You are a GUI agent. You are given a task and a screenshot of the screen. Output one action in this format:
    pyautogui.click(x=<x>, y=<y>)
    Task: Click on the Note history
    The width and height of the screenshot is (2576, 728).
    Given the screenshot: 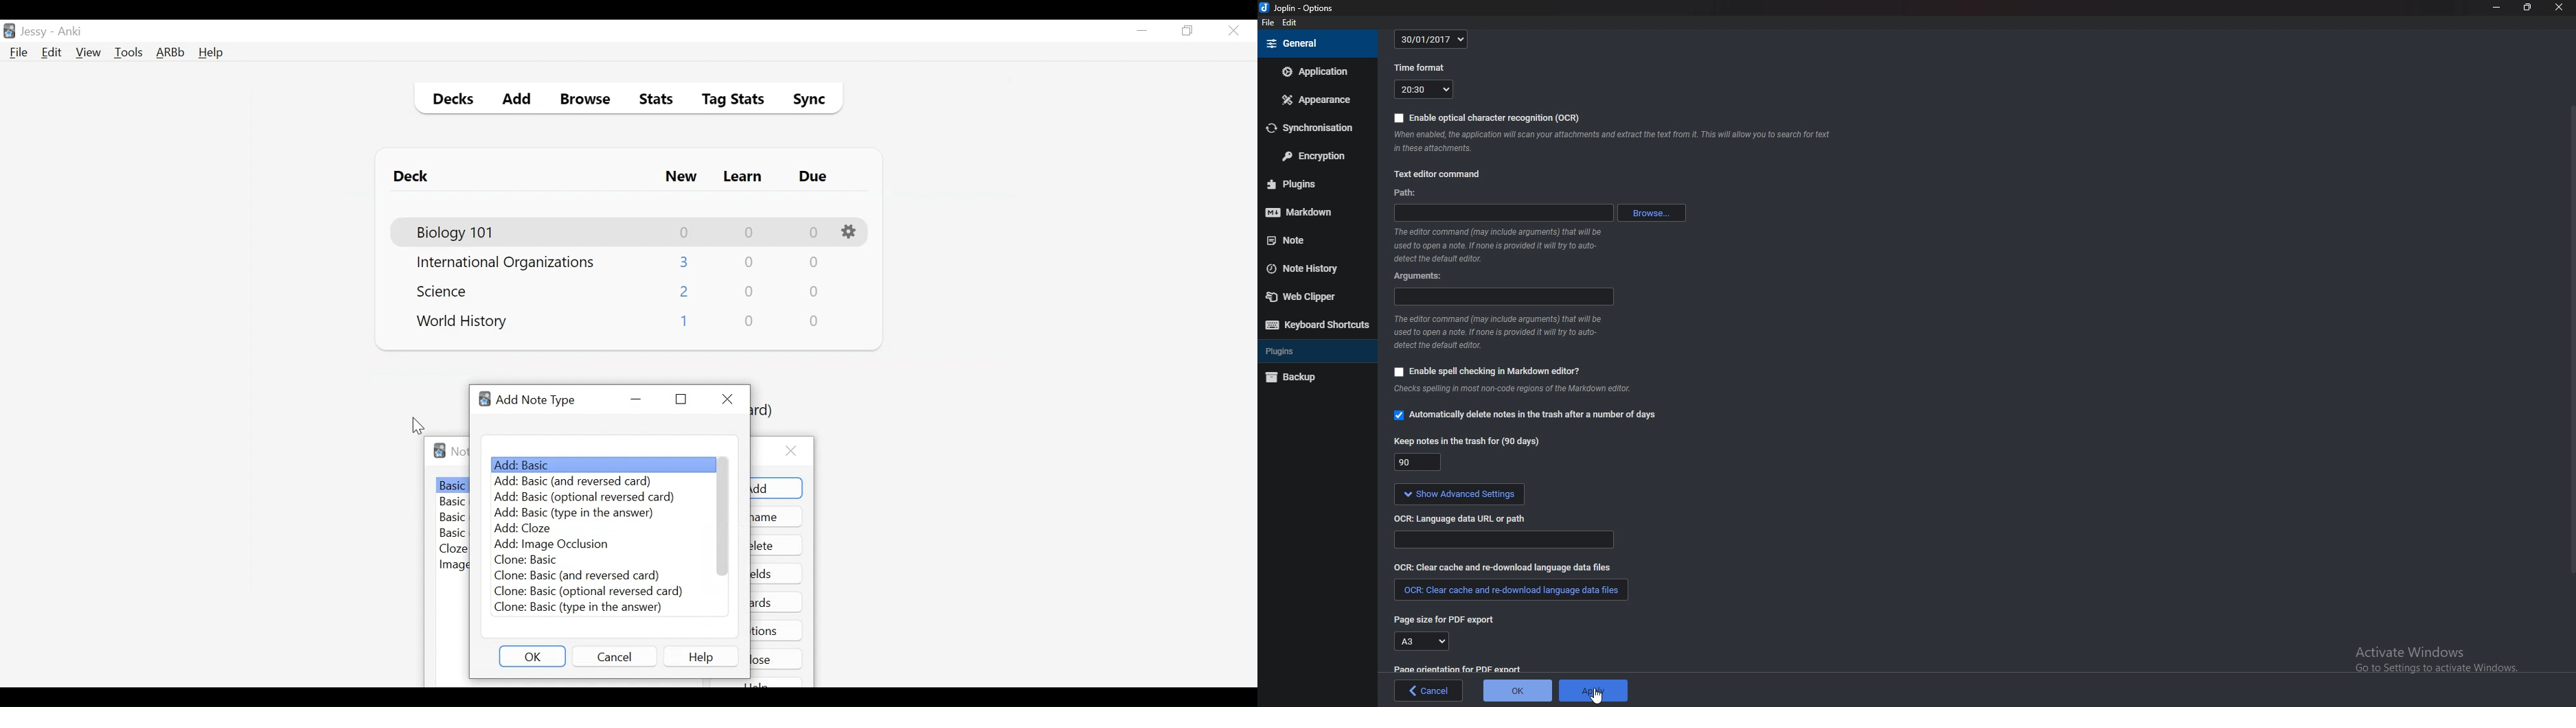 What is the action you would take?
    pyautogui.click(x=1310, y=270)
    